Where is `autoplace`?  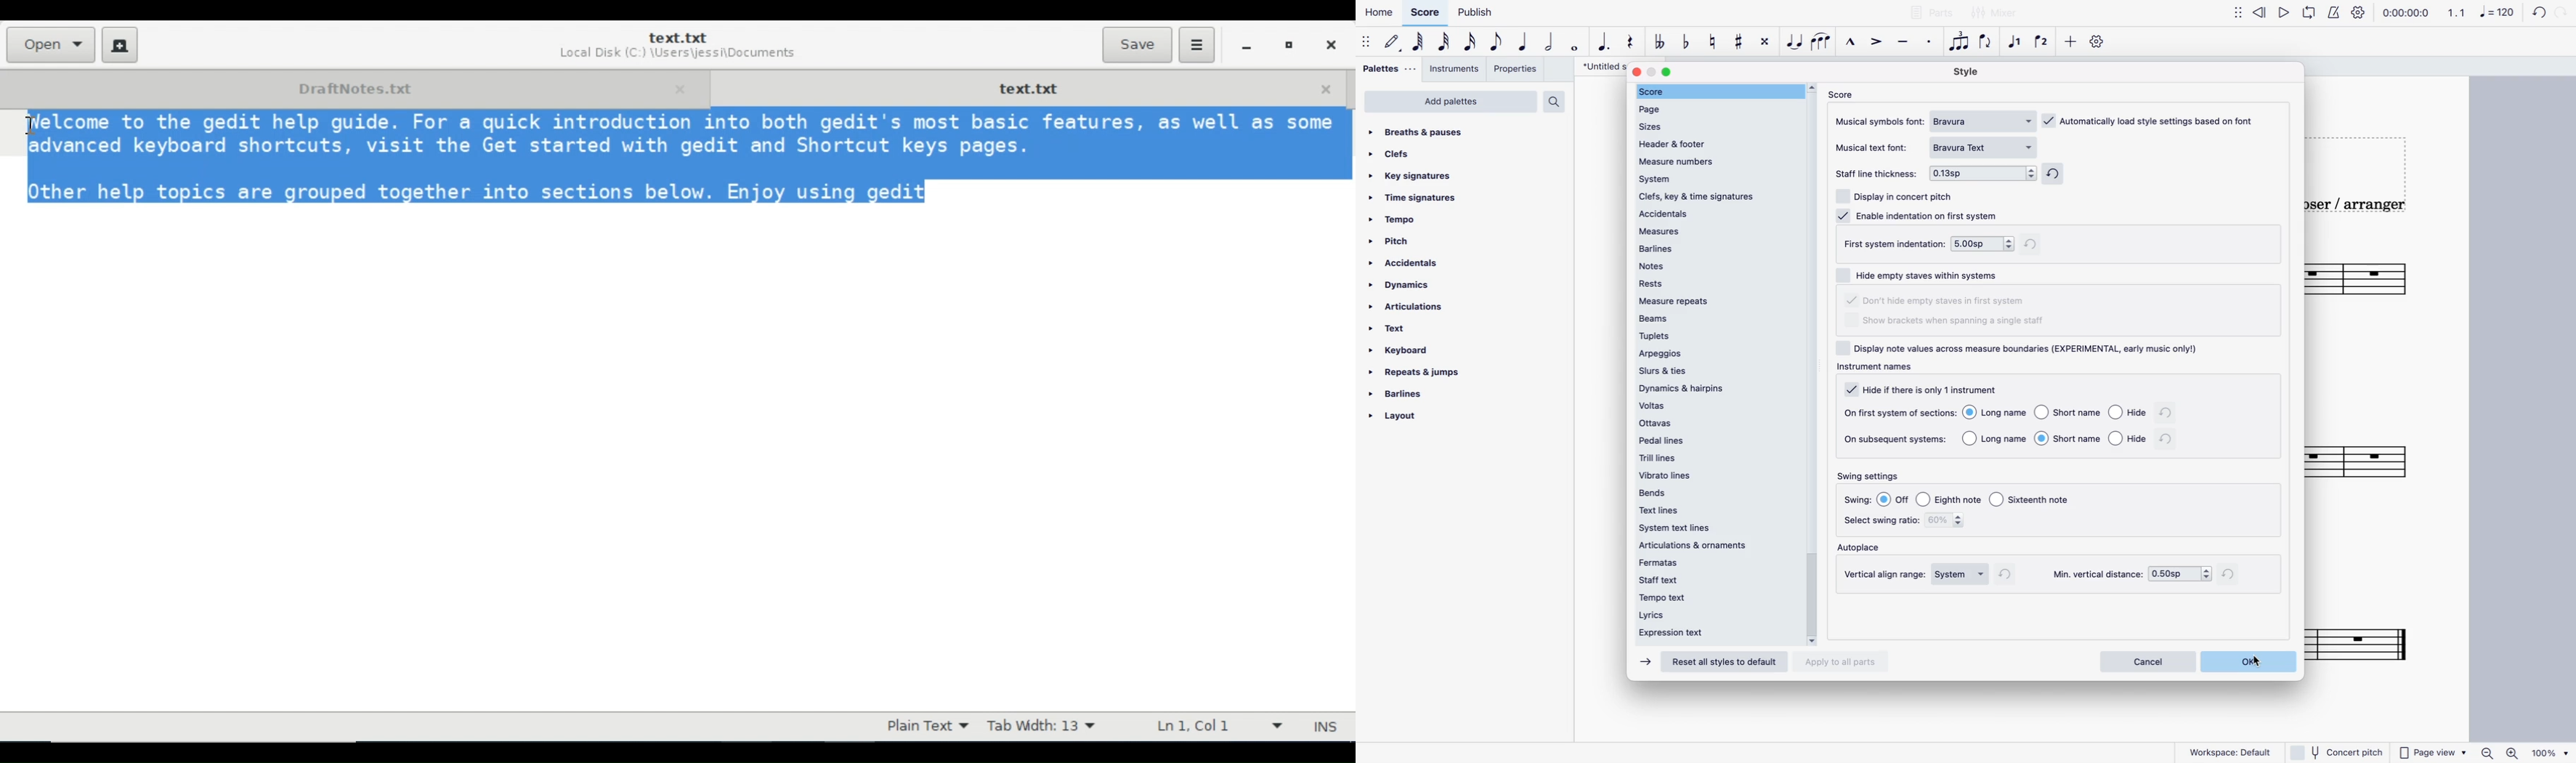
autoplace is located at coordinates (1863, 549).